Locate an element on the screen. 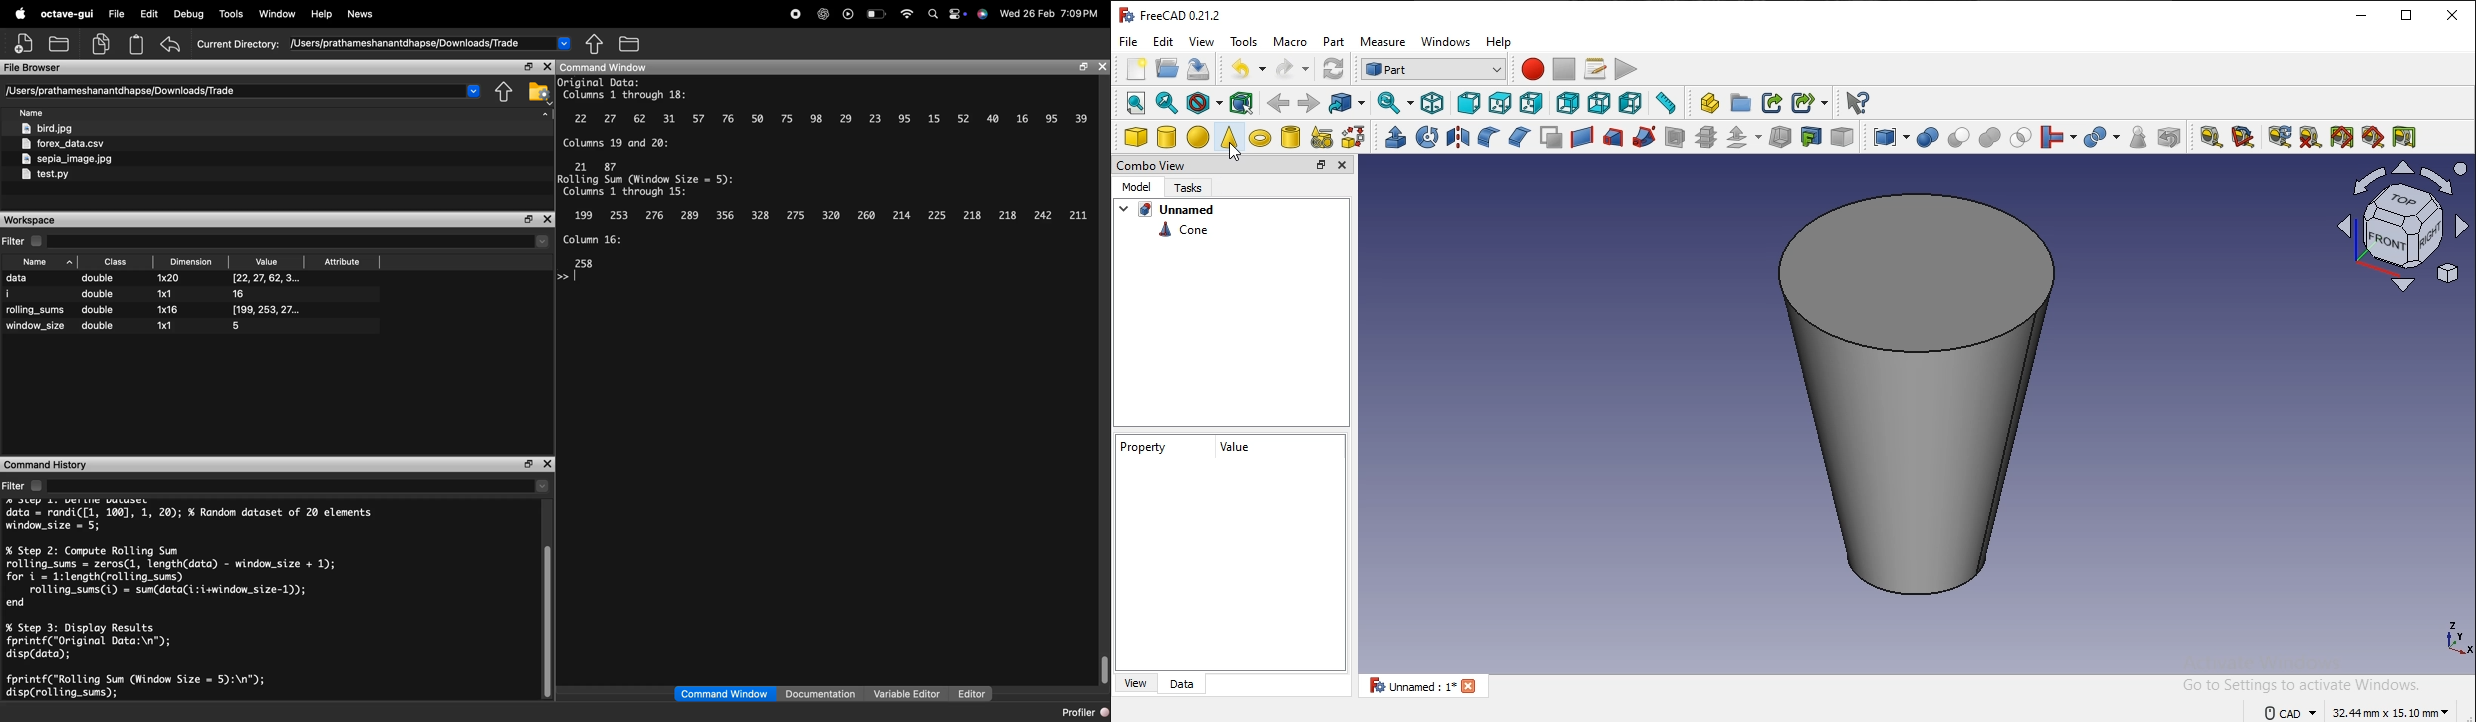  section is located at coordinates (1675, 137).